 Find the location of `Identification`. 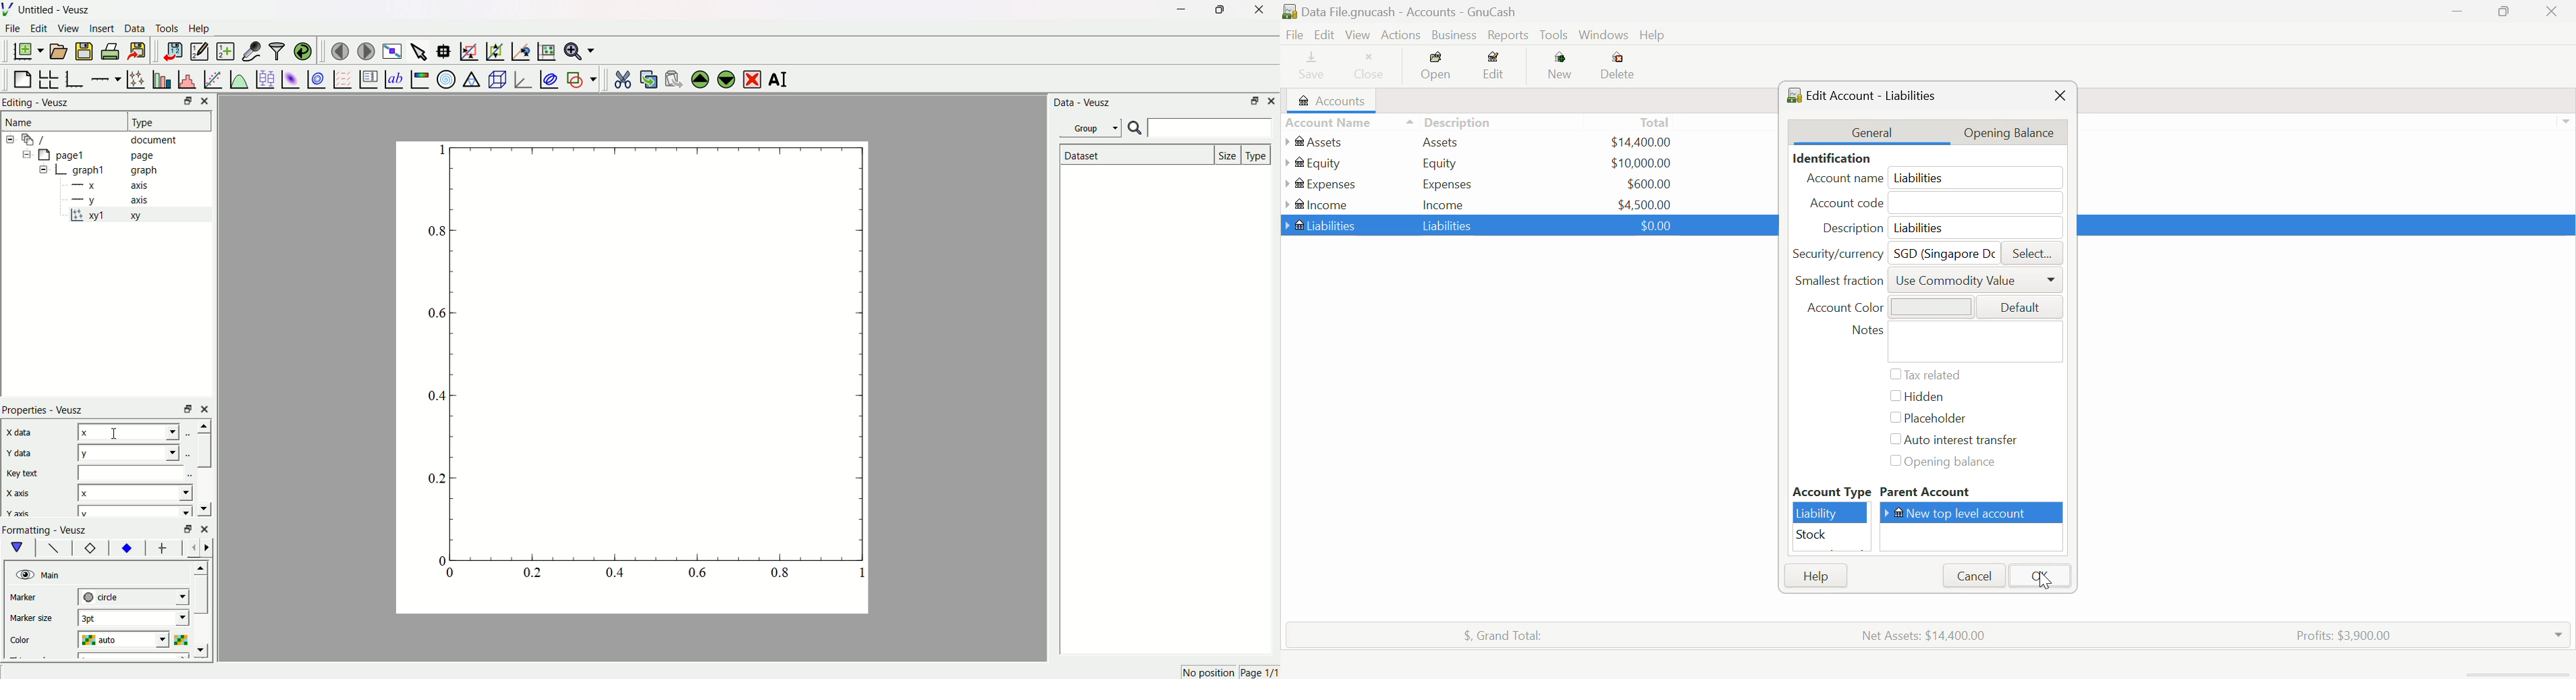

Identification is located at coordinates (1829, 158).